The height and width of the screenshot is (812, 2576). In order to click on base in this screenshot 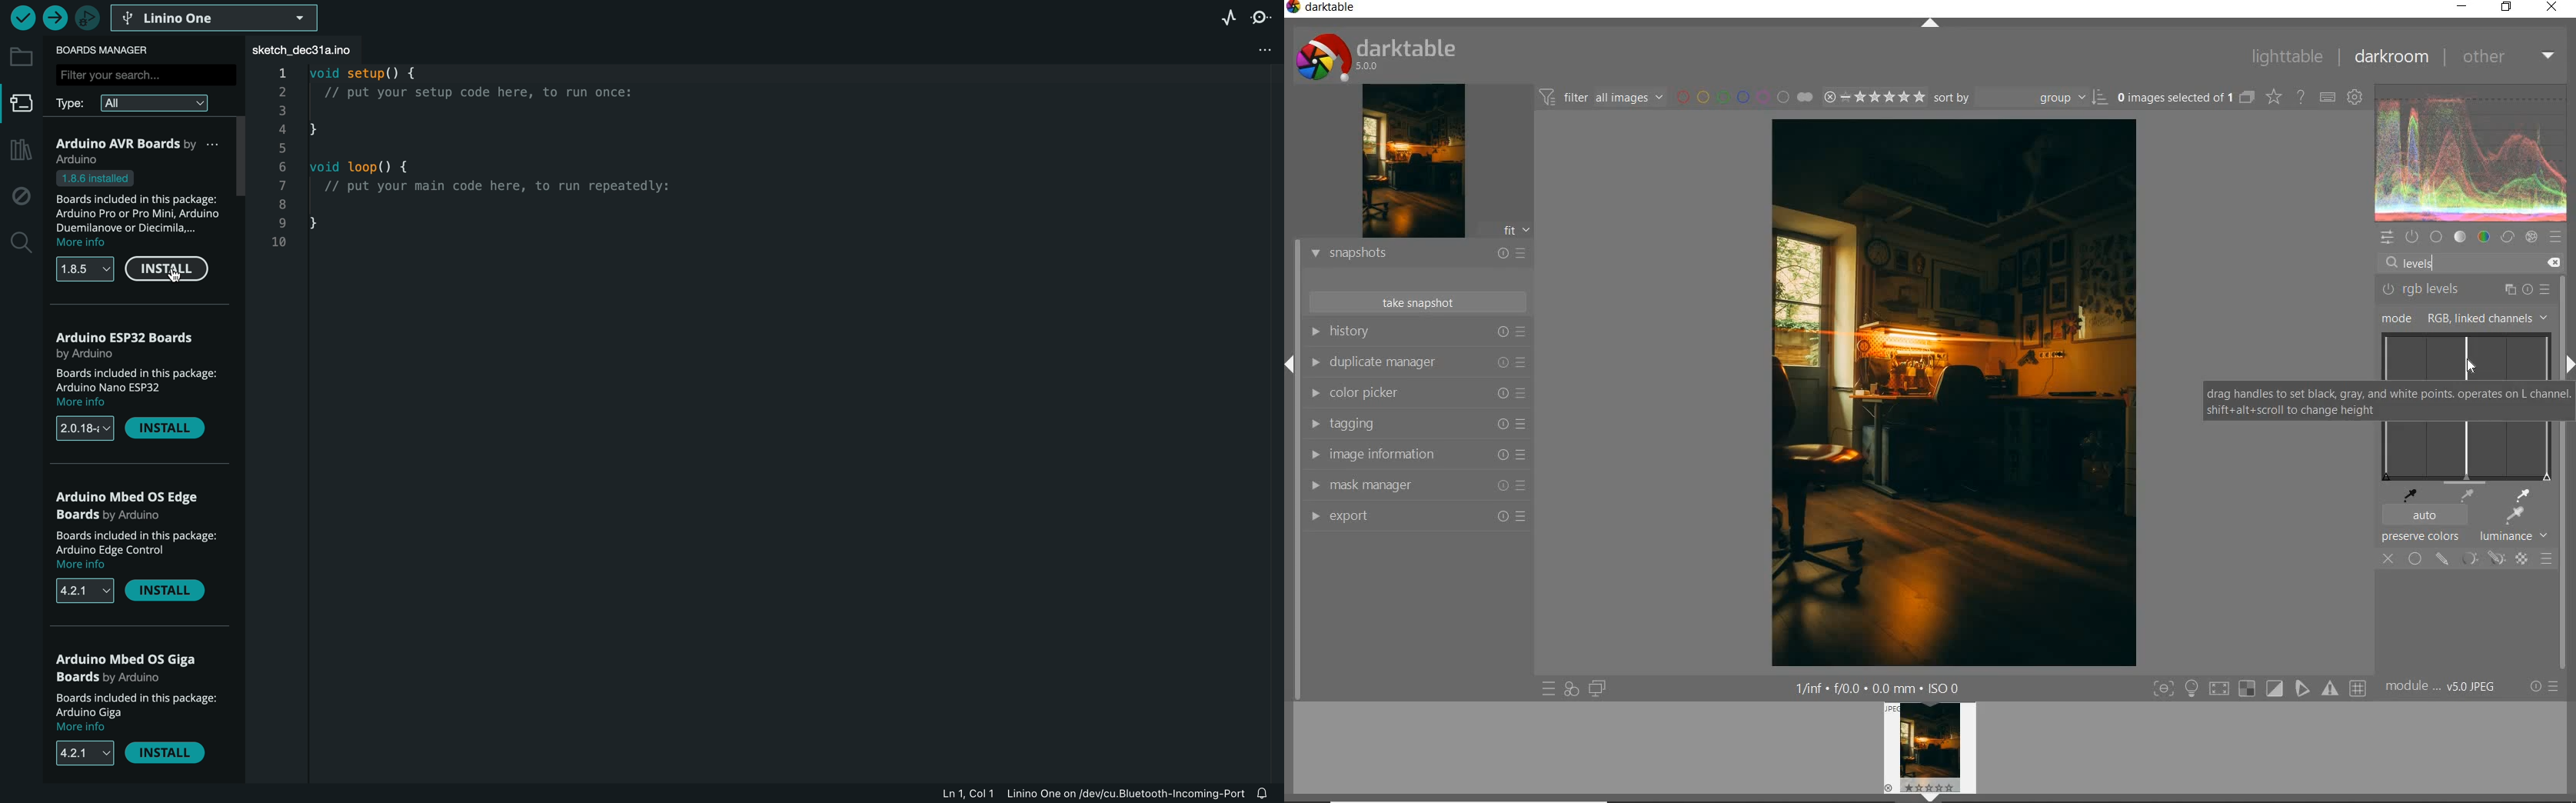, I will do `click(2436, 237)`.